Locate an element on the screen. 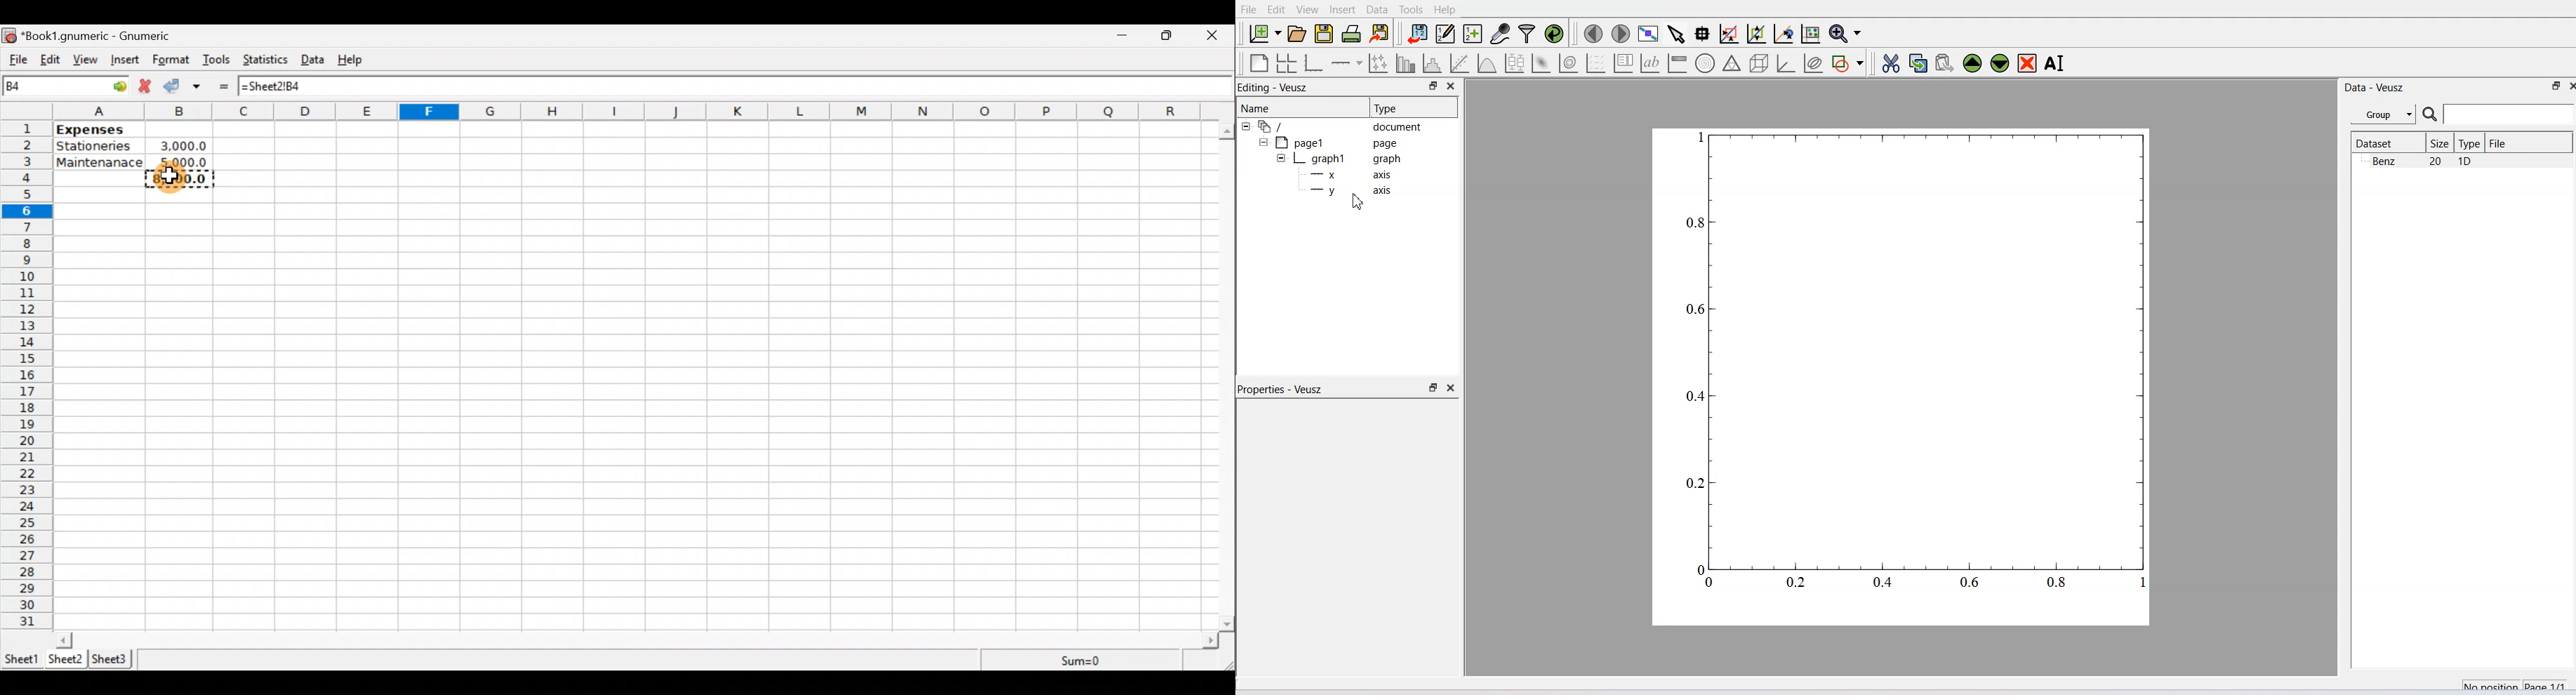 The width and height of the screenshot is (2576, 700). Base Graph is located at coordinates (1314, 63).